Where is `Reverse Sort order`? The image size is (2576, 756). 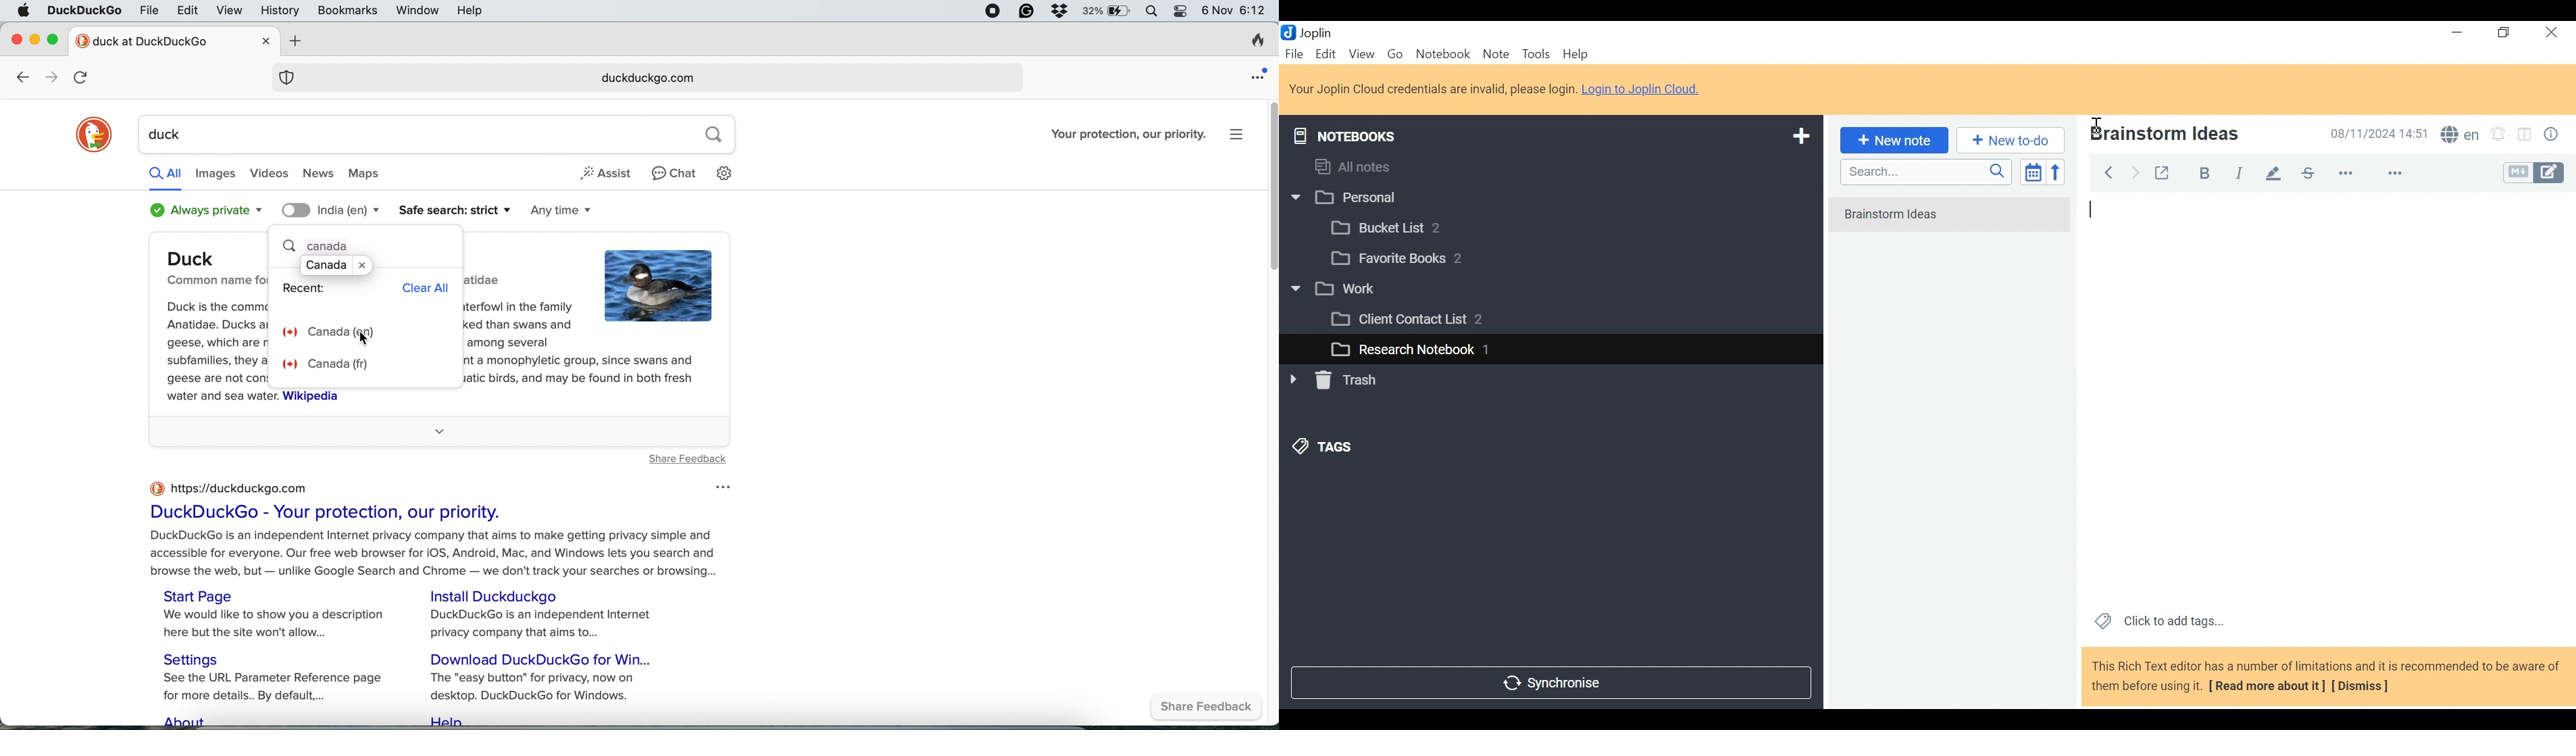 Reverse Sort order is located at coordinates (2059, 172).